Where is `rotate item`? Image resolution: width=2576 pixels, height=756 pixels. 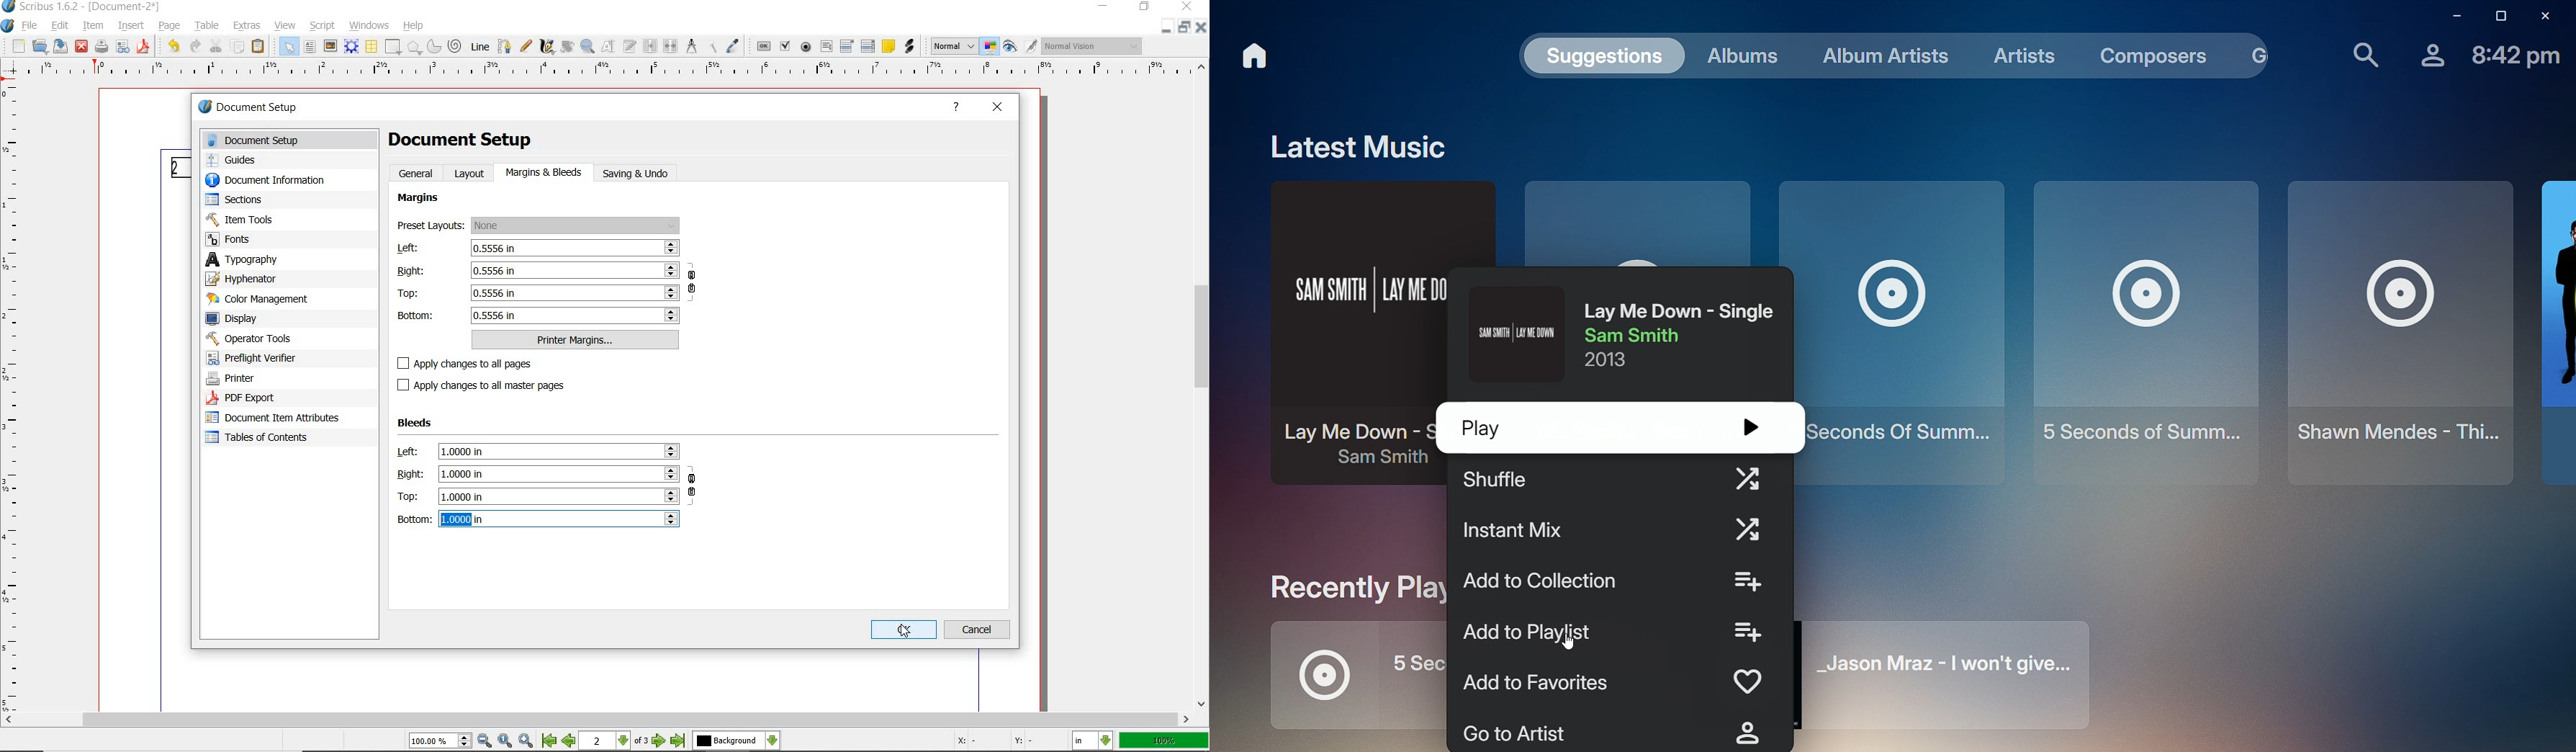 rotate item is located at coordinates (567, 46).